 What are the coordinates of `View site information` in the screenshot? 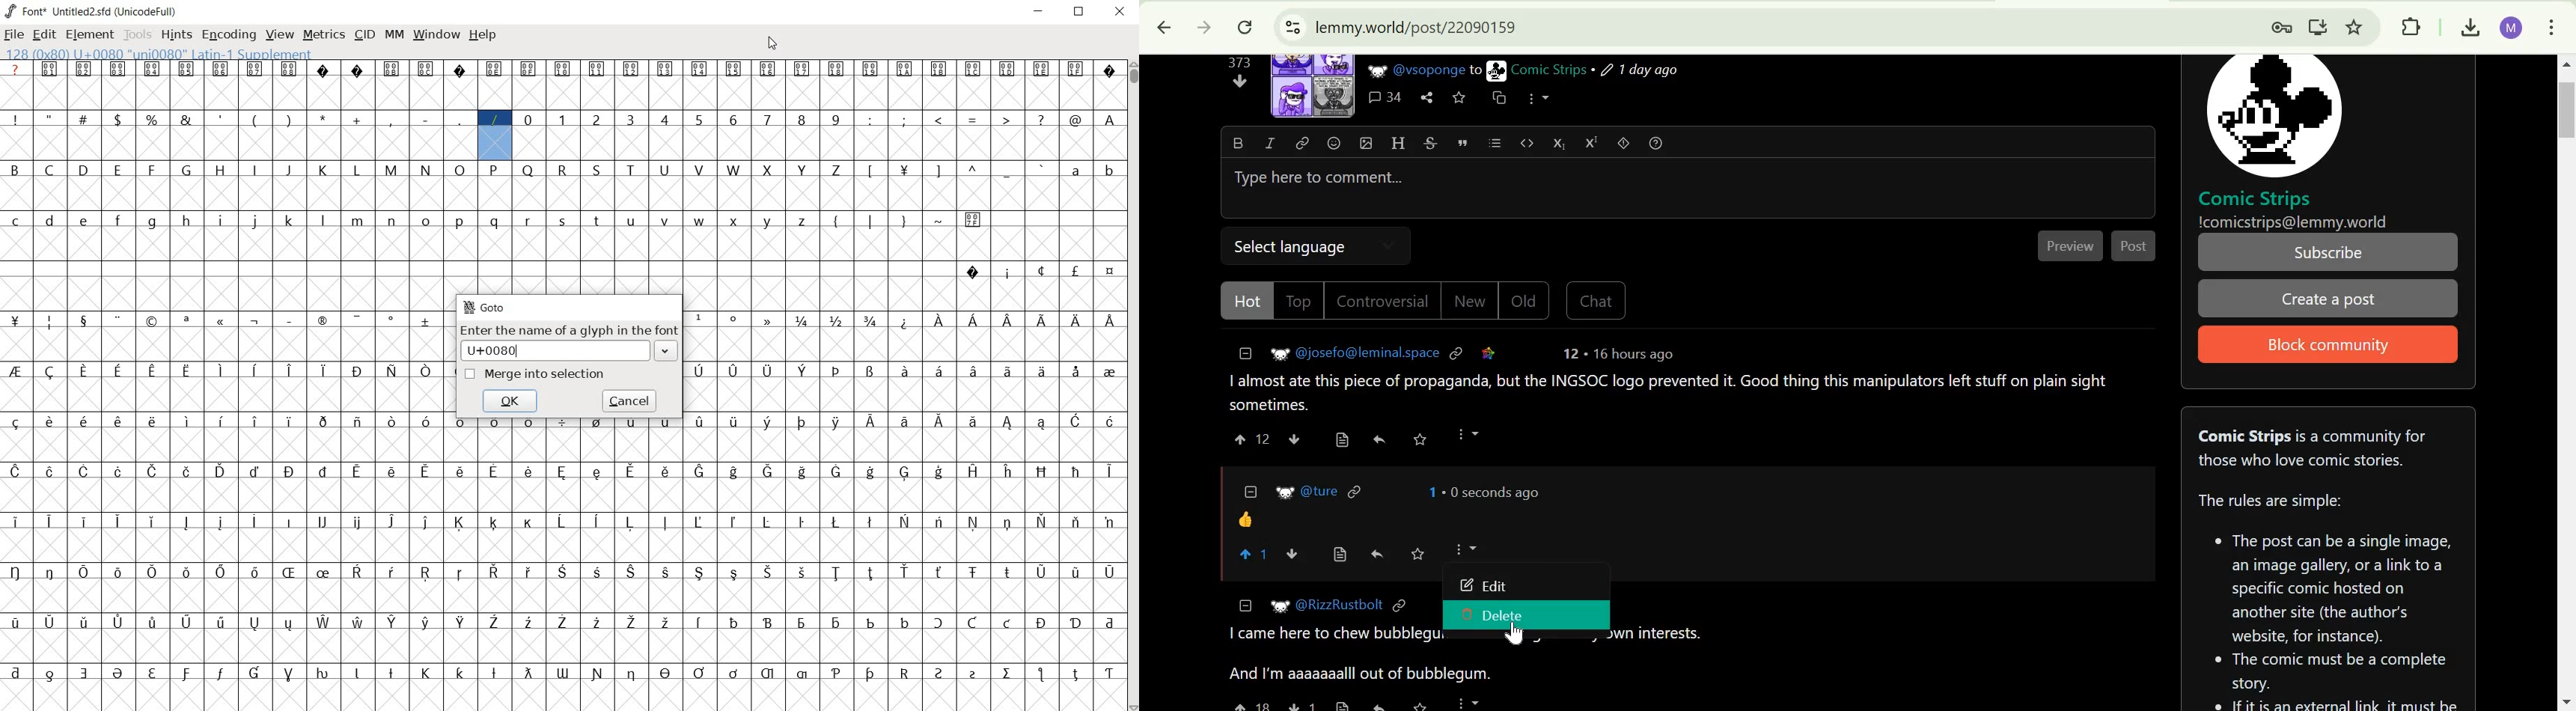 It's located at (1290, 28).